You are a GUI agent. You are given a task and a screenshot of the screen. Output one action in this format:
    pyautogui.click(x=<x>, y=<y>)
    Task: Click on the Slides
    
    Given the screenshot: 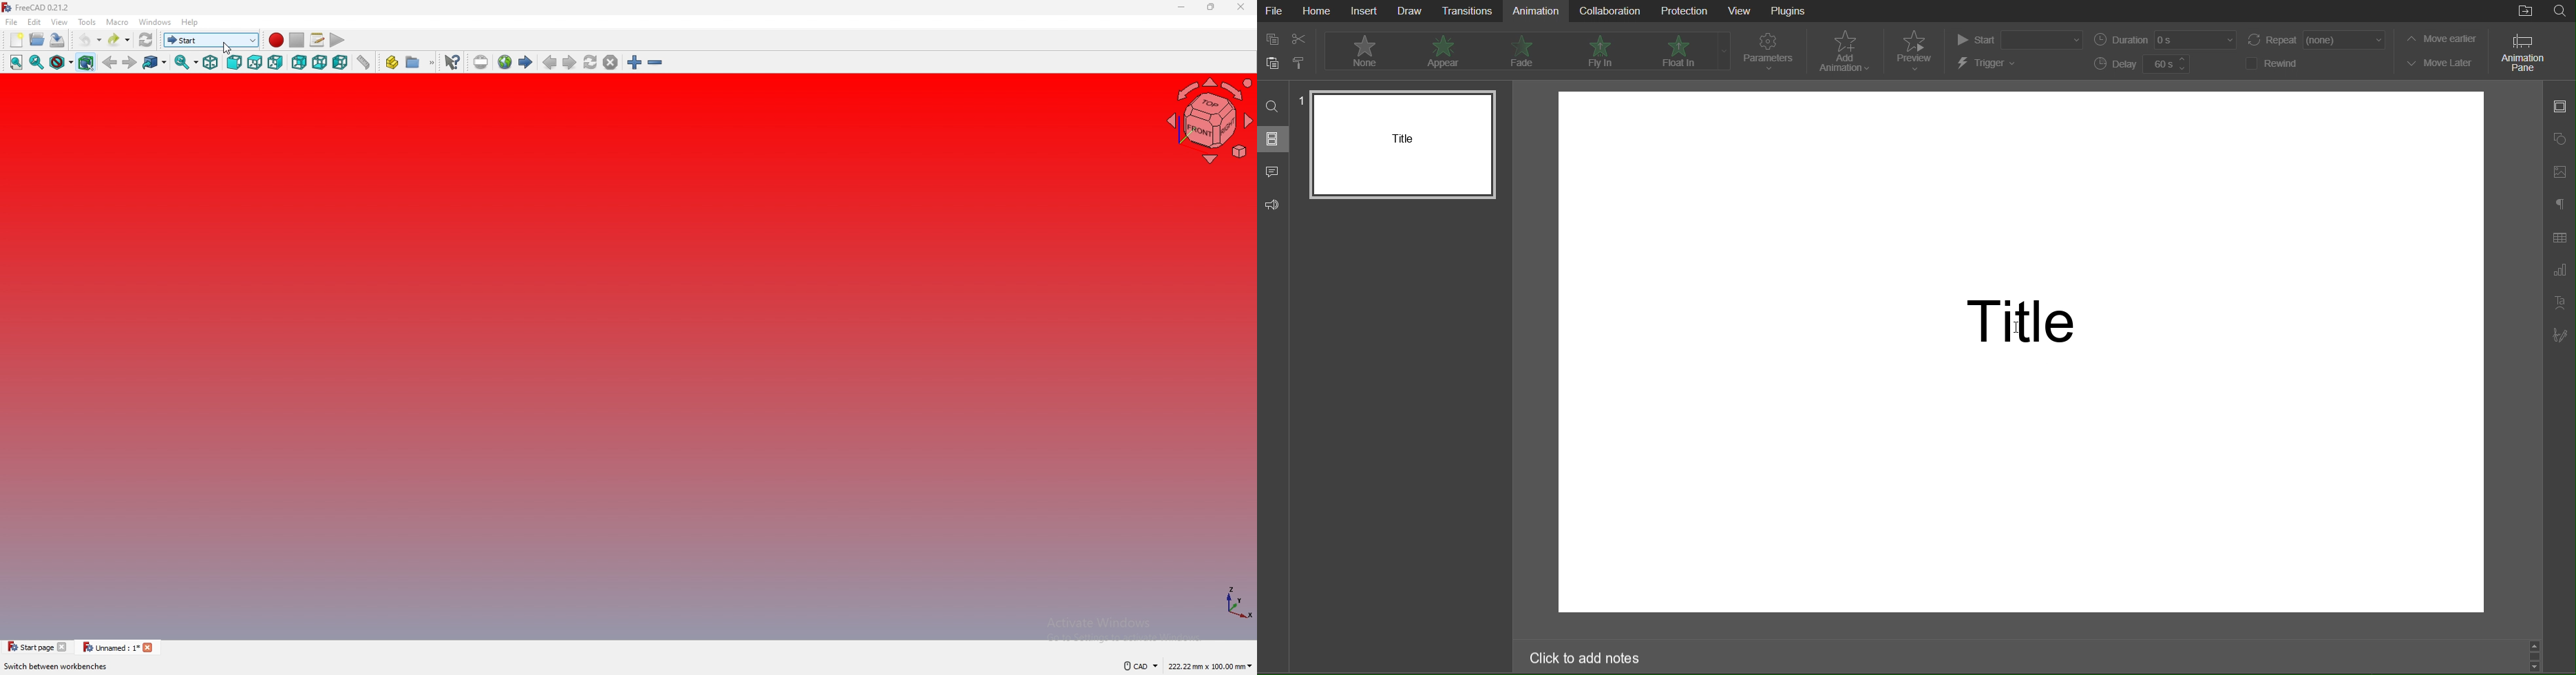 What is the action you would take?
    pyautogui.click(x=1274, y=141)
    